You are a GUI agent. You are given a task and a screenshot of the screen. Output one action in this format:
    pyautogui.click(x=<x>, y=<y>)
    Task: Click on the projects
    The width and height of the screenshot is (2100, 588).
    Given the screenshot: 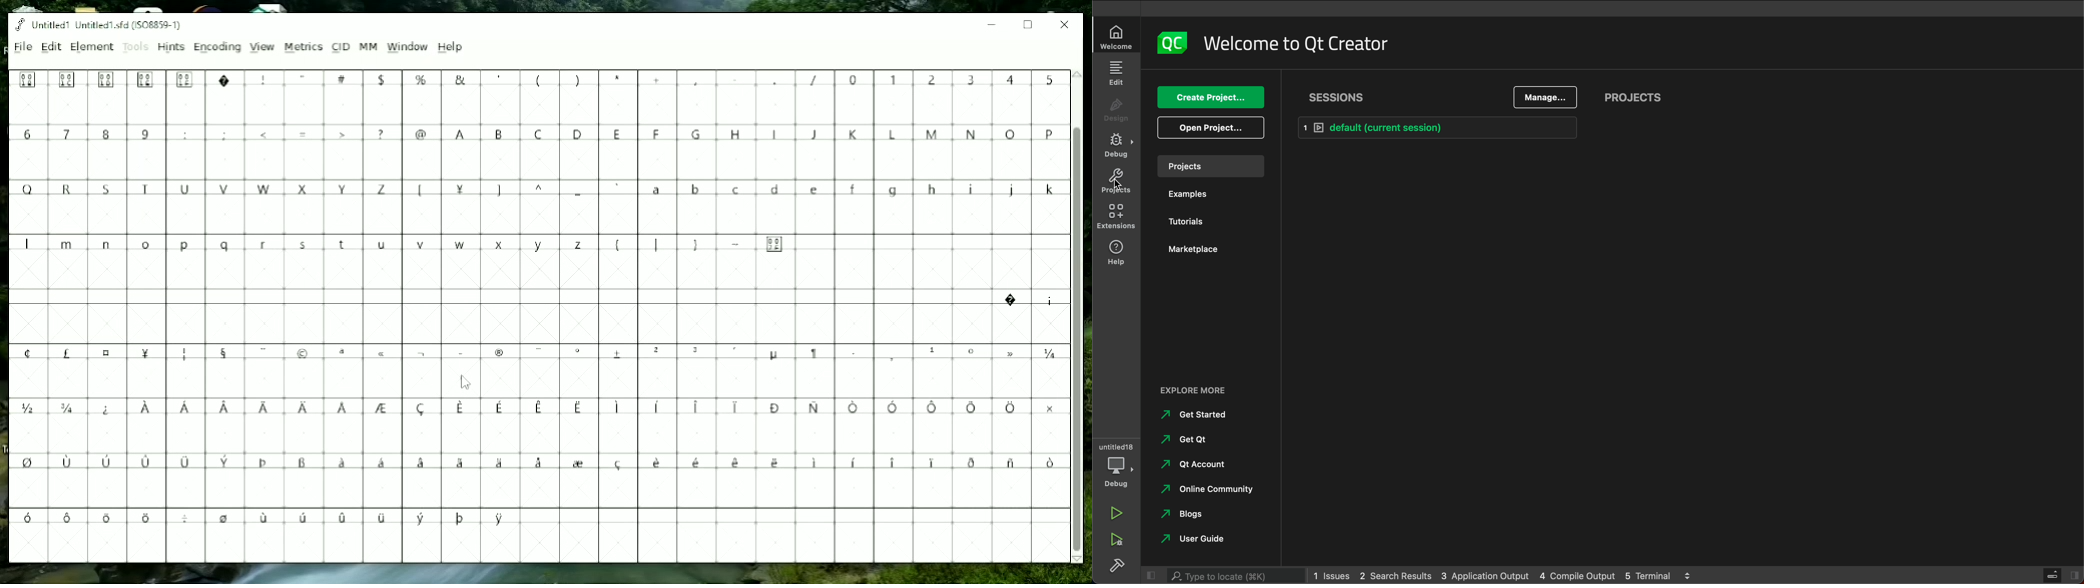 What is the action you would take?
    pyautogui.click(x=1636, y=98)
    